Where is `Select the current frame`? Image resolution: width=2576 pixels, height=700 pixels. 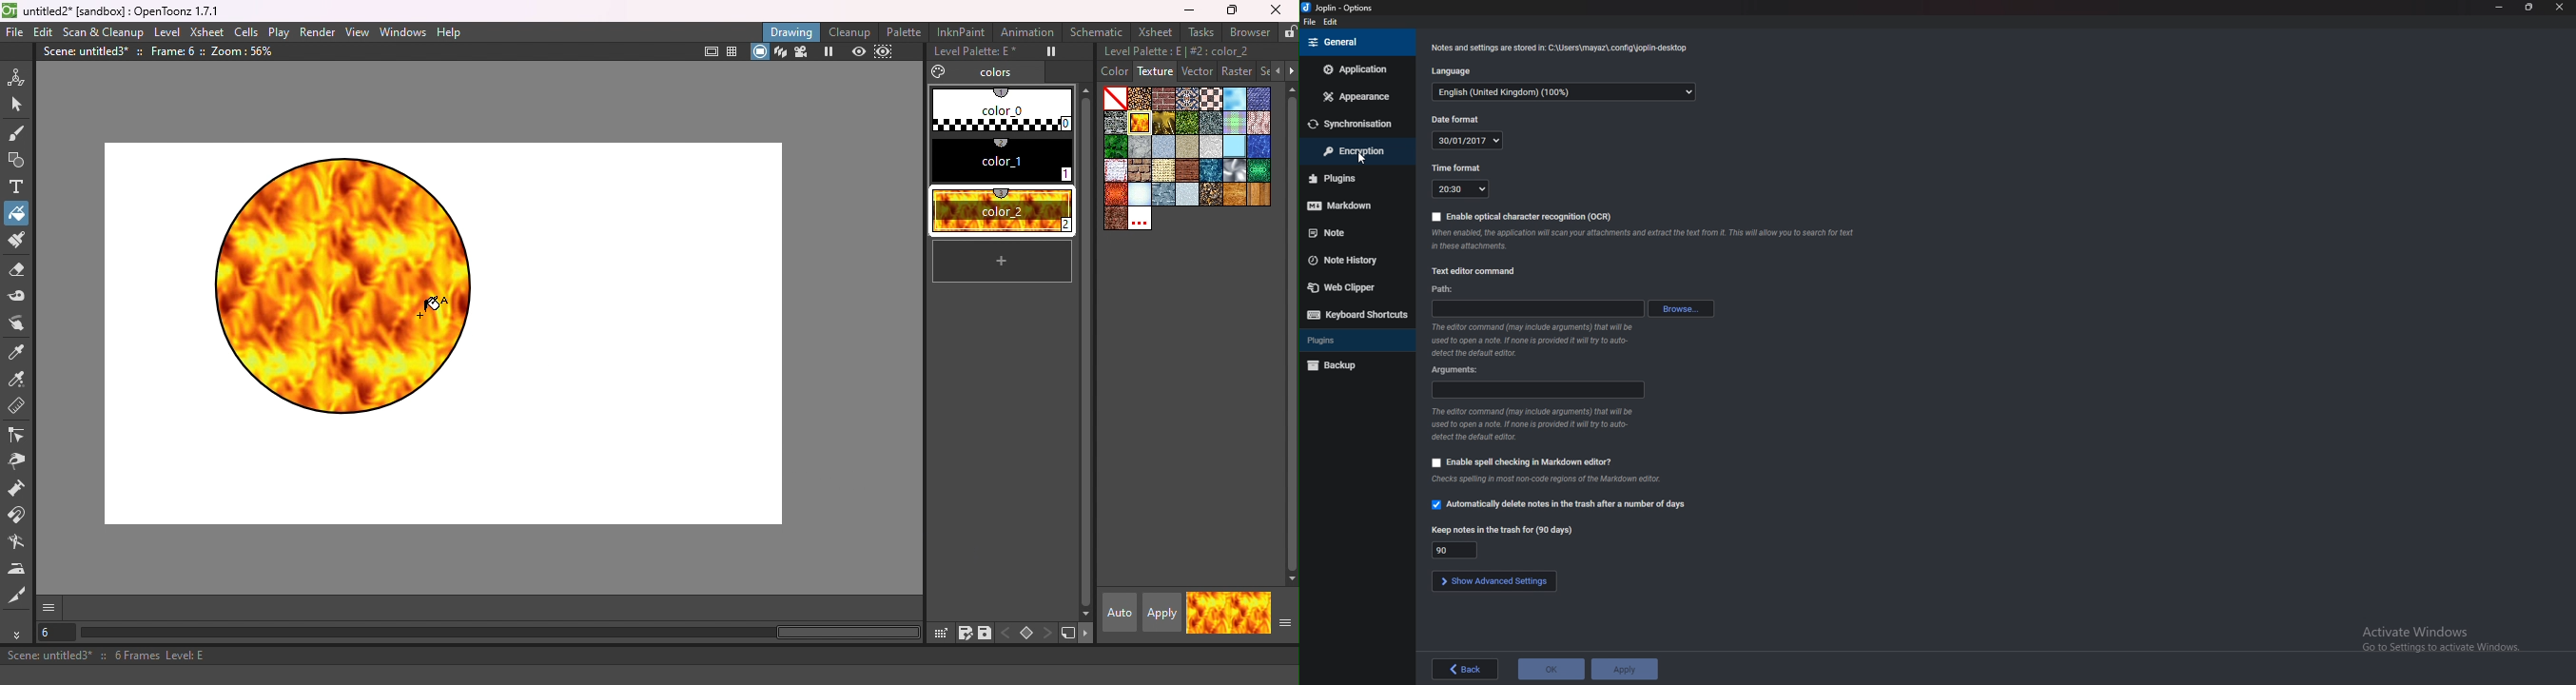 Select the current frame is located at coordinates (58, 634).